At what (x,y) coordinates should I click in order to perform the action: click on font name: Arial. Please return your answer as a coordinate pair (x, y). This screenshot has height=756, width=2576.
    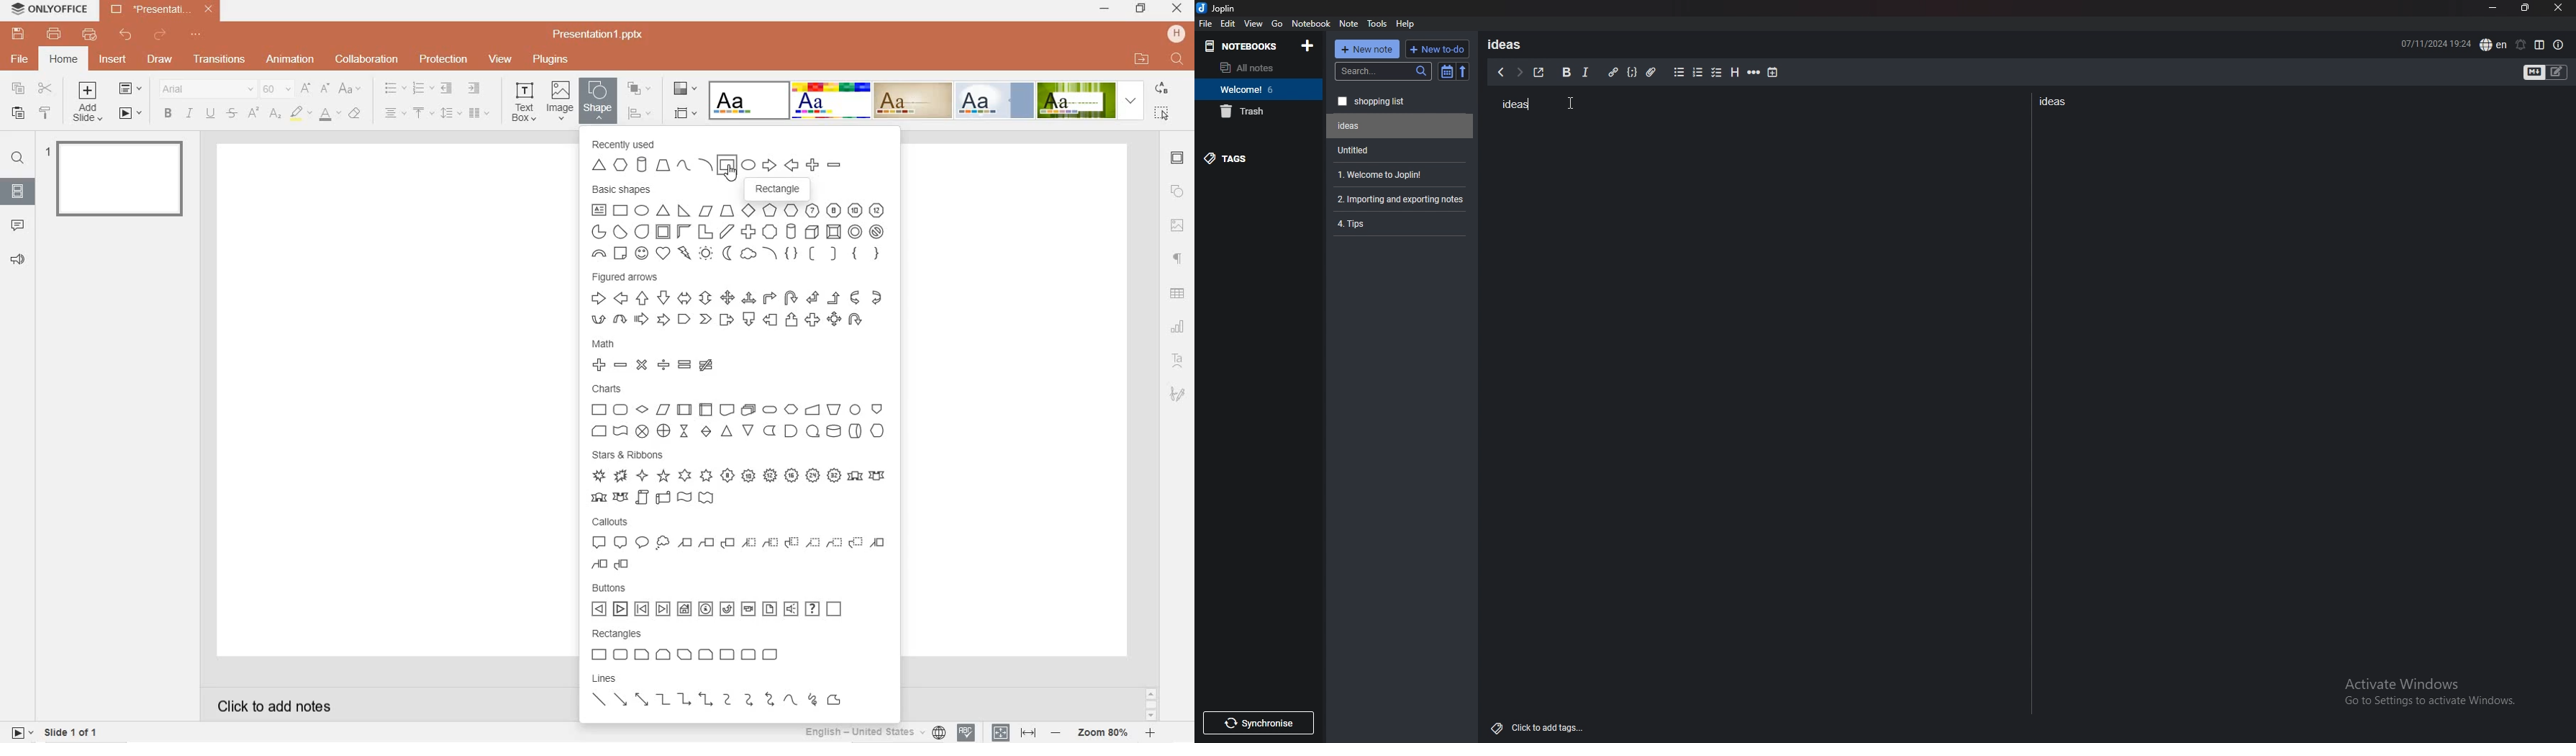
    Looking at the image, I should click on (204, 89).